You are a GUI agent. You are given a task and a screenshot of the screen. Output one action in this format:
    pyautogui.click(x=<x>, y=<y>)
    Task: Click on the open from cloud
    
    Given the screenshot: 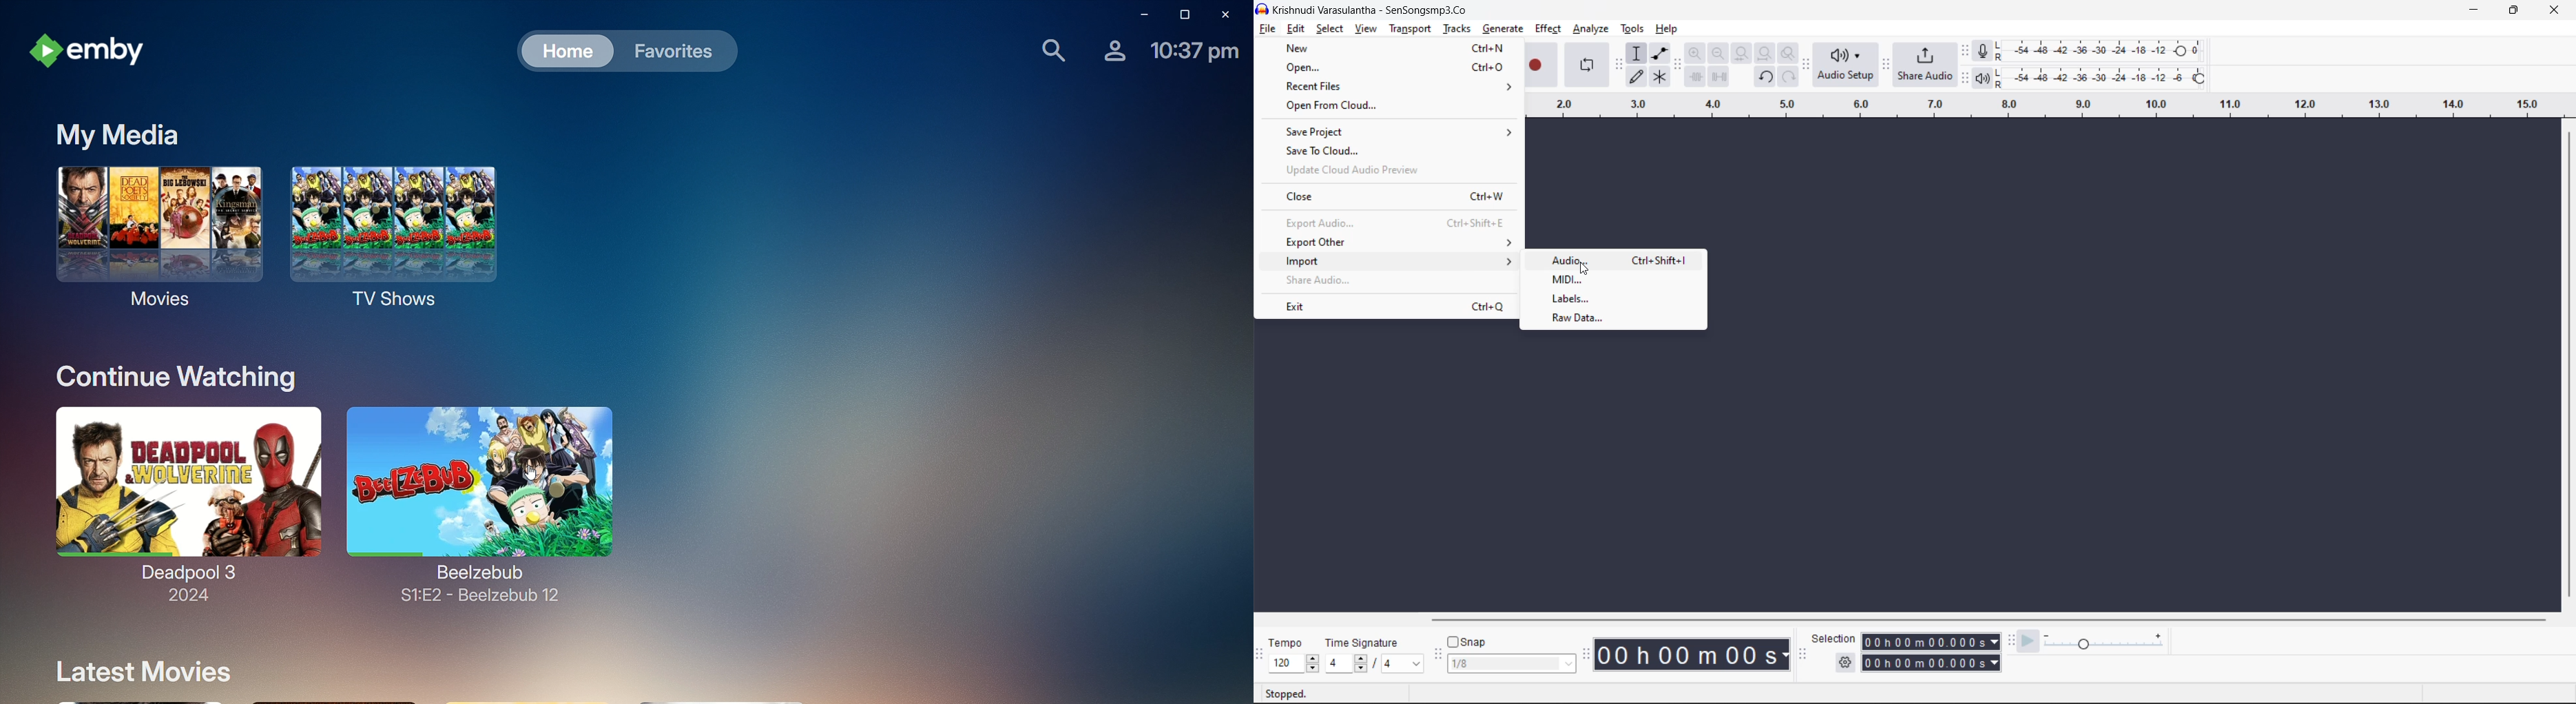 What is the action you would take?
    pyautogui.click(x=1398, y=107)
    